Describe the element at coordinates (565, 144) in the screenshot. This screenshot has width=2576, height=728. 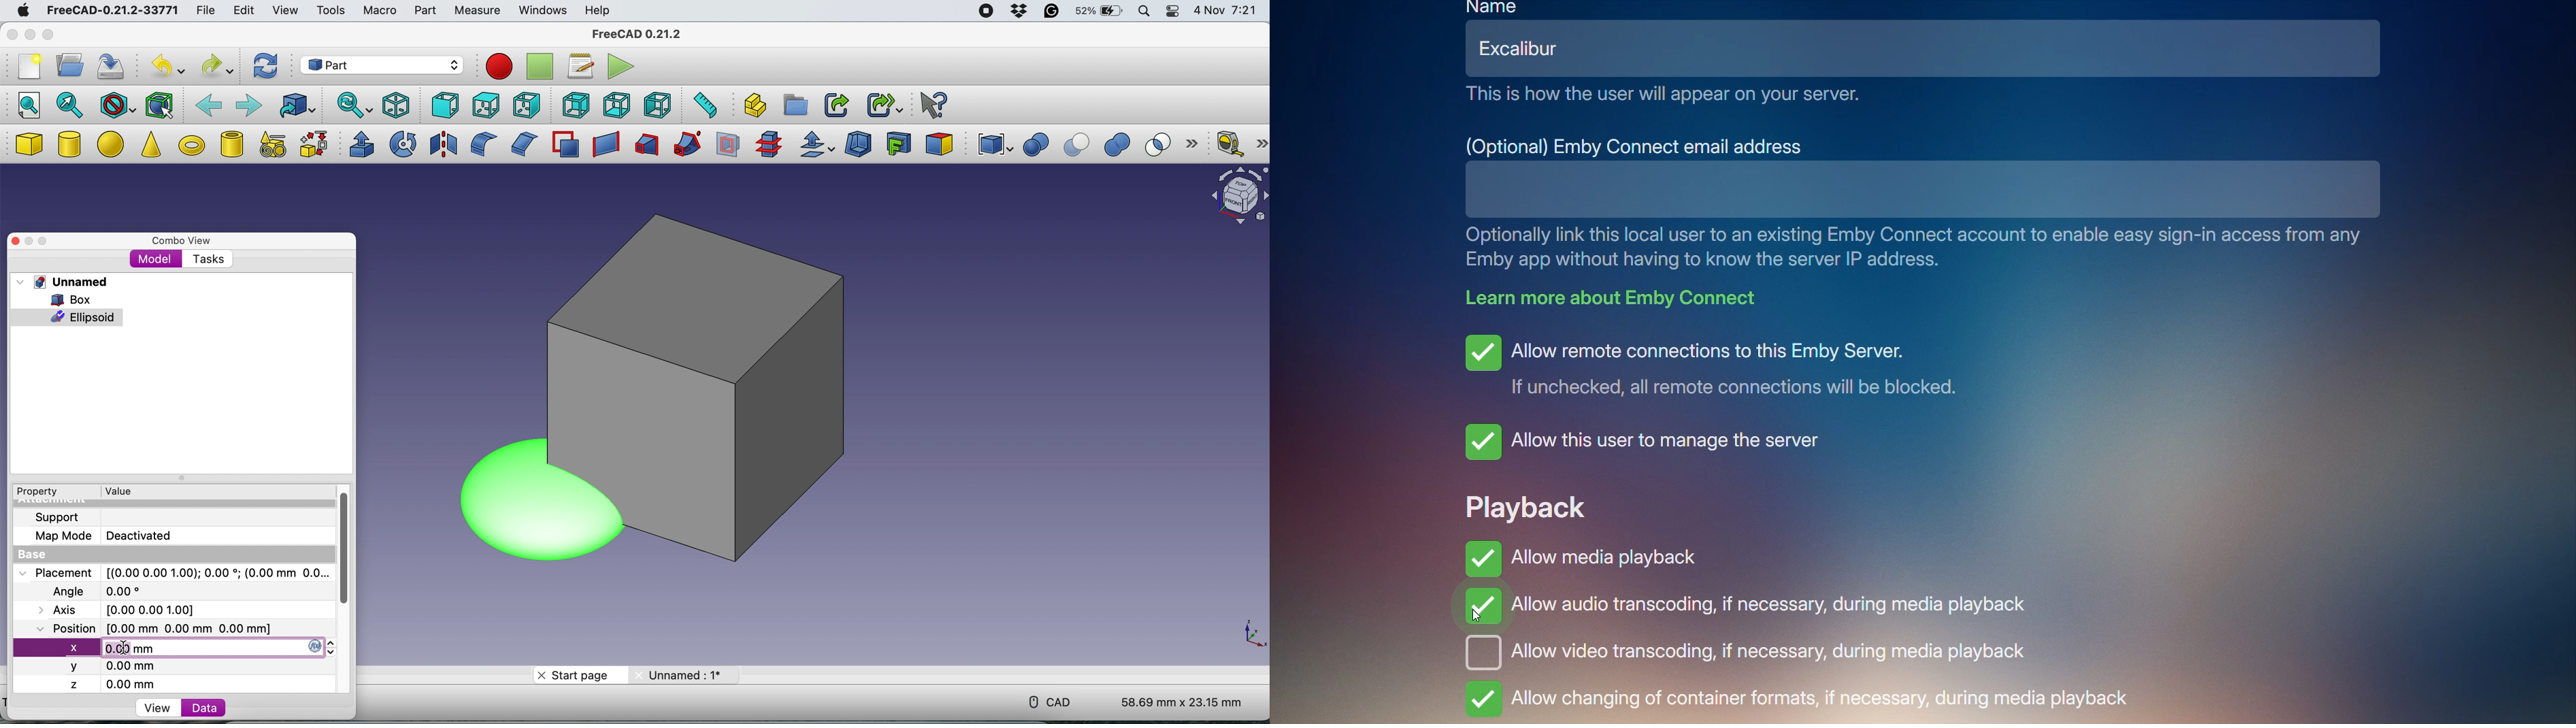
I see `make face from wires` at that location.